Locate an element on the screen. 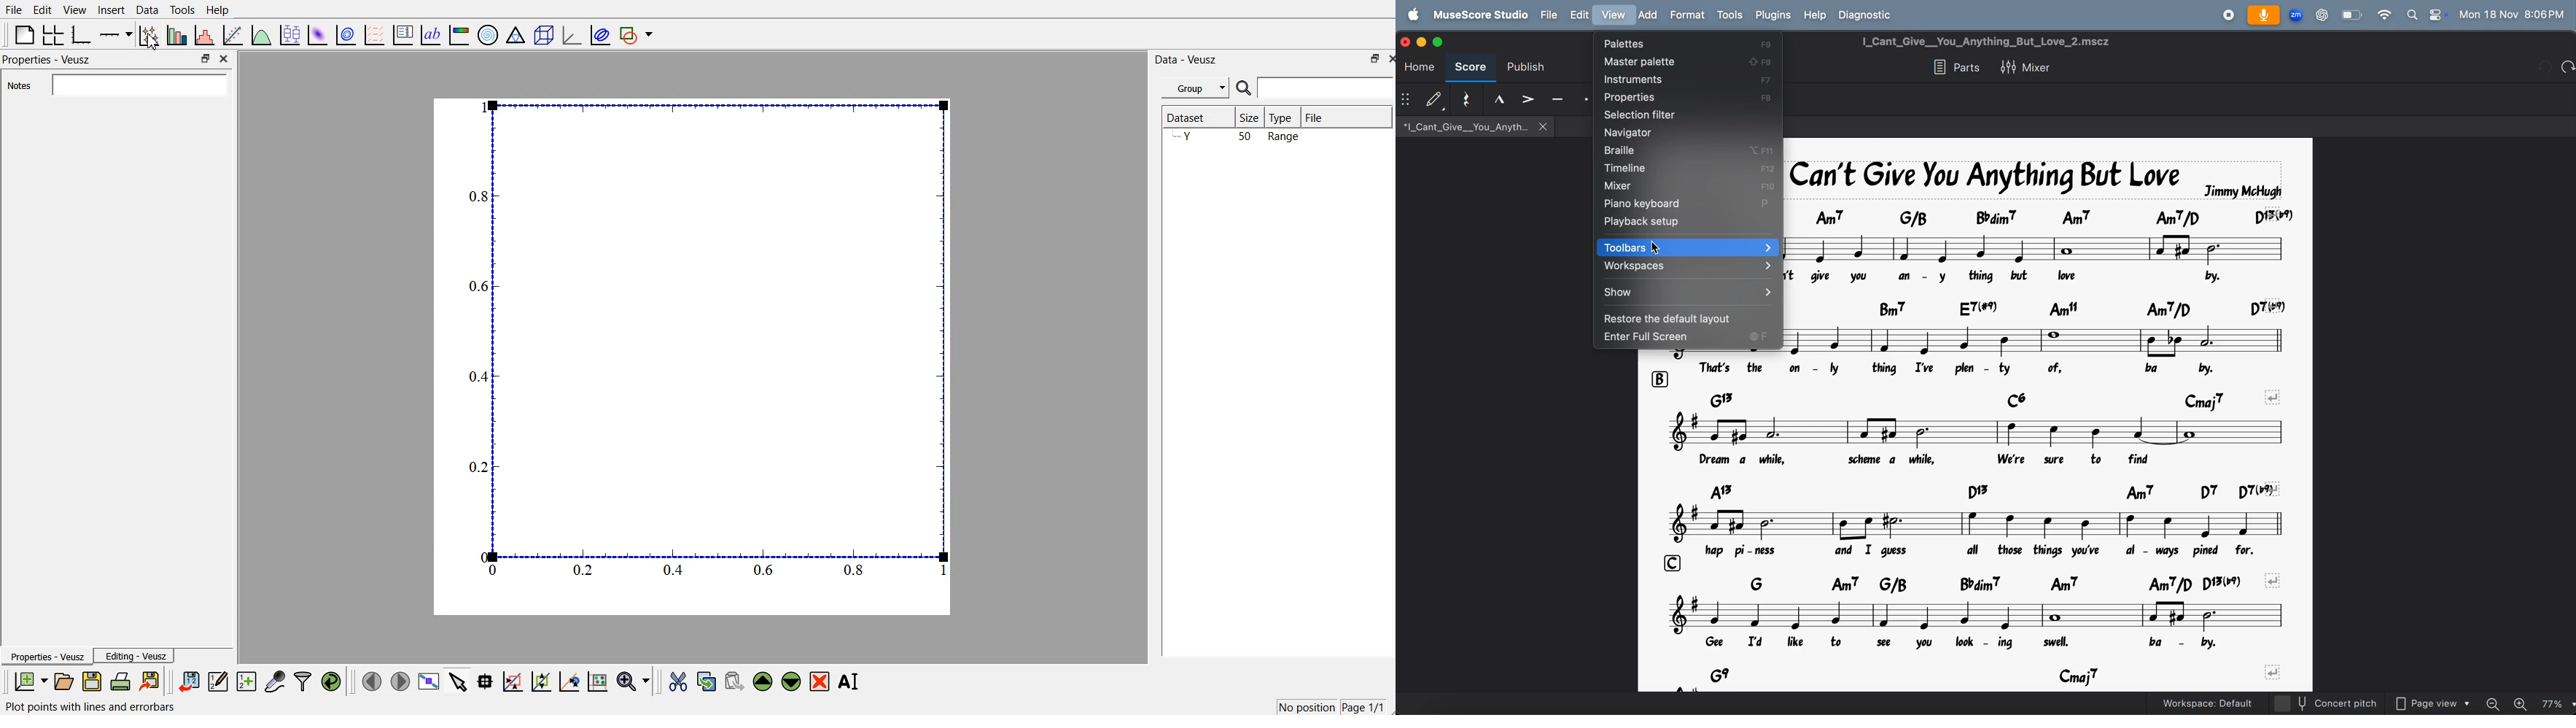 The height and width of the screenshot is (728, 2576). microphone is located at coordinates (2266, 14).